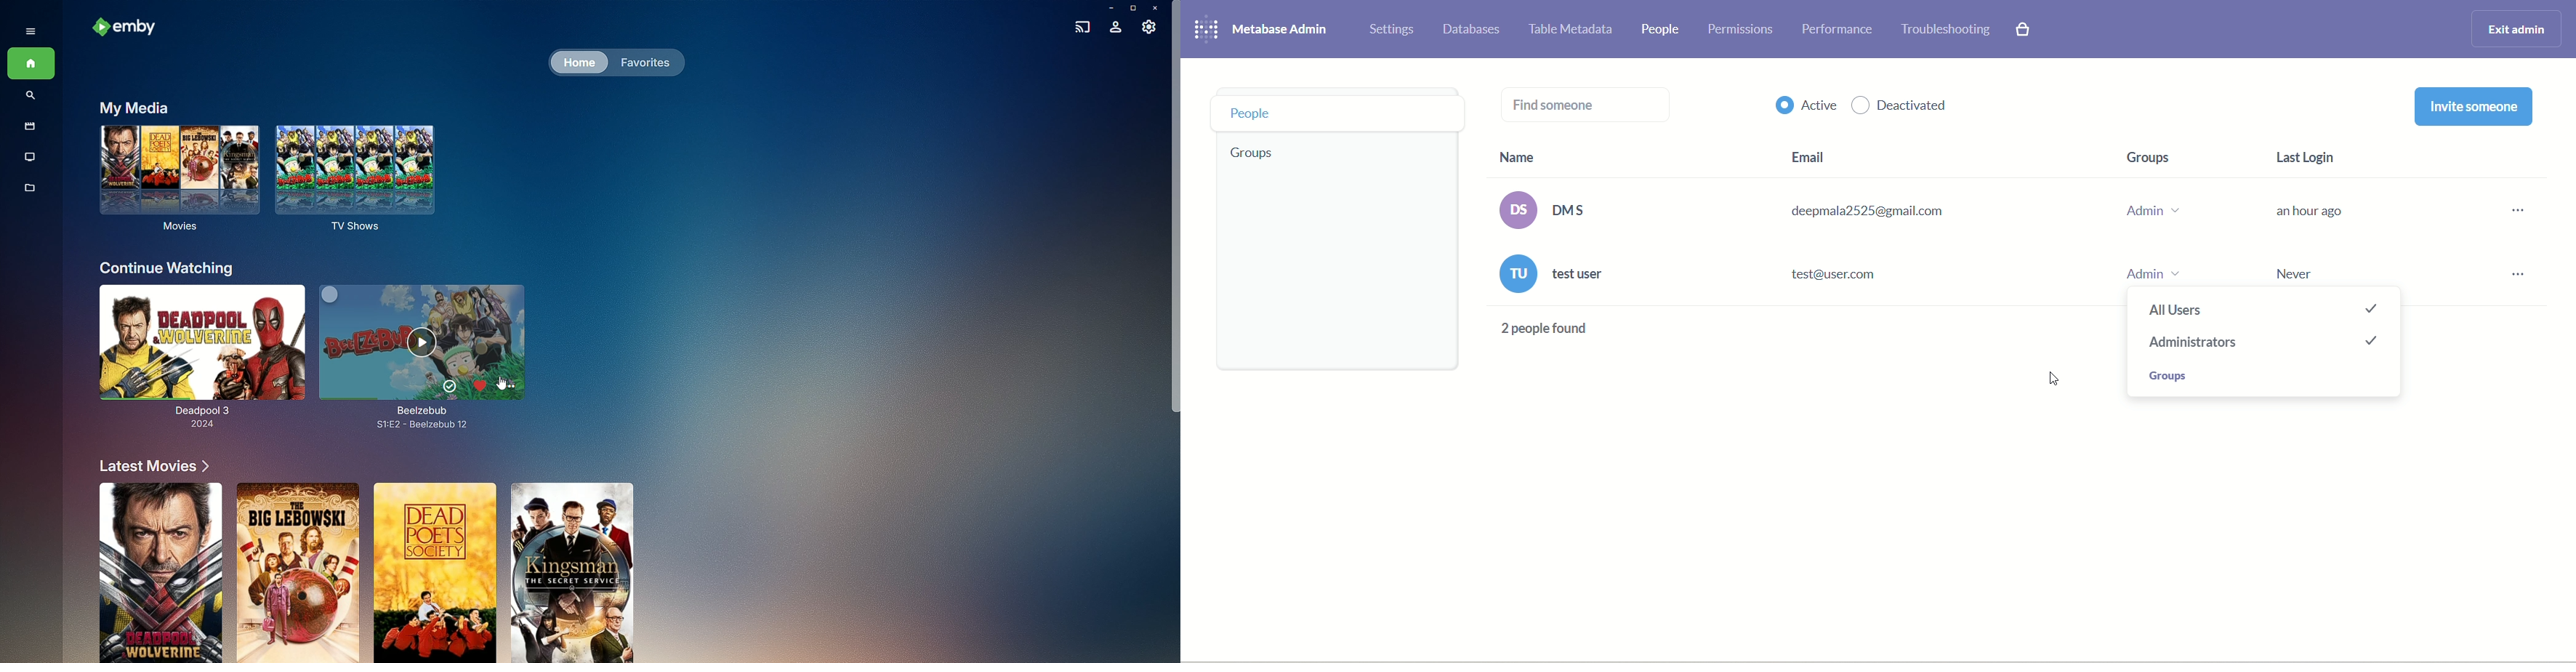 This screenshot has width=2576, height=672. Describe the element at coordinates (1472, 29) in the screenshot. I see `databases` at that location.